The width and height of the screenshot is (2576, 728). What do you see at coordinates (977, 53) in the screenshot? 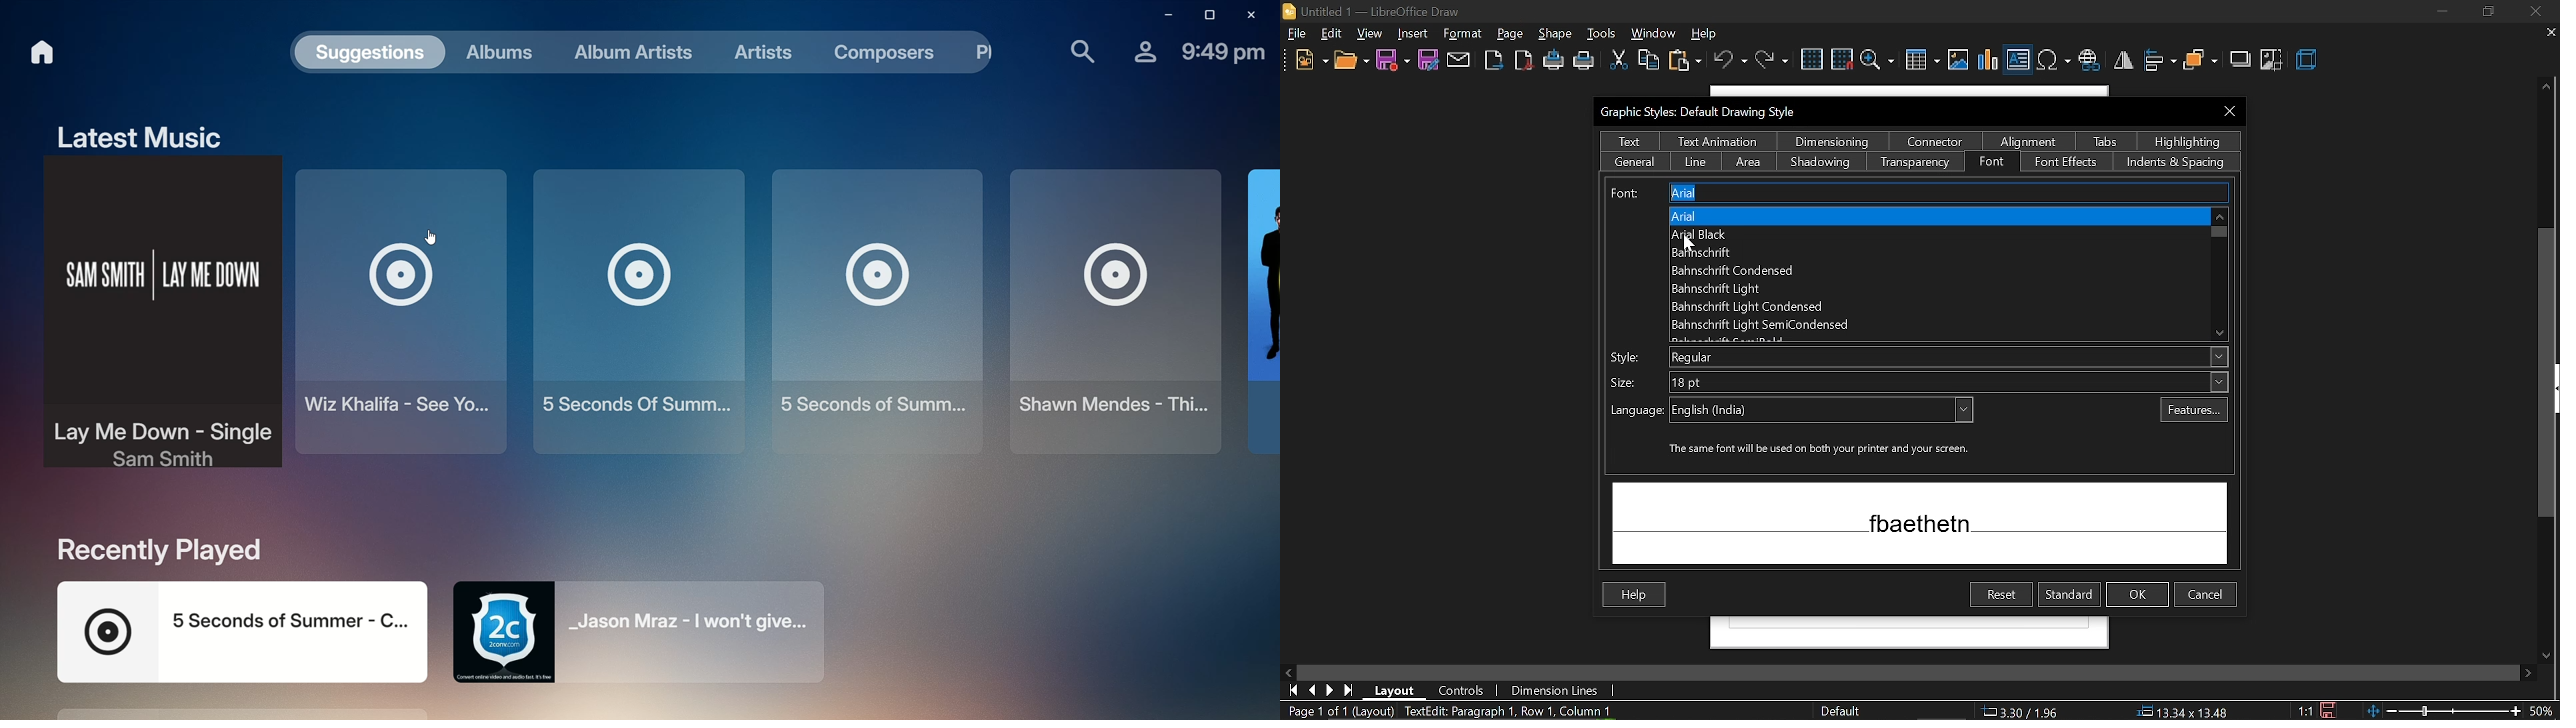
I see `P` at bounding box center [977, 53].